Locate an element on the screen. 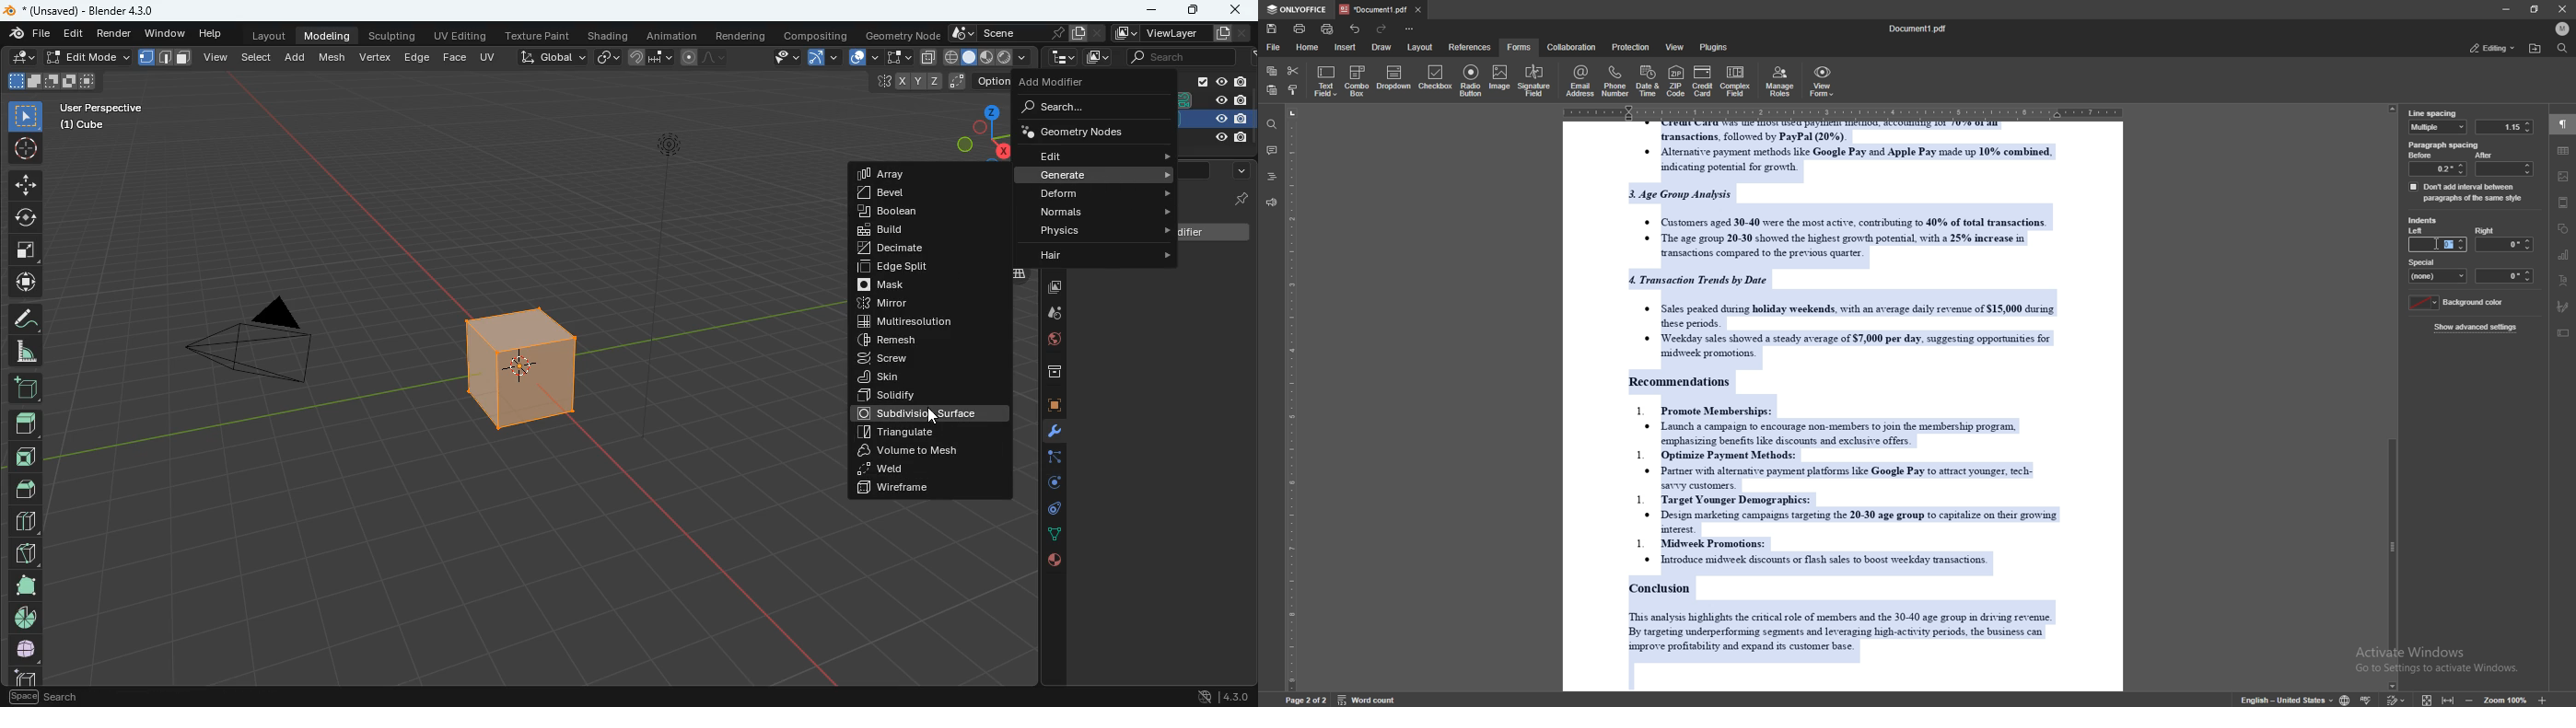  physics is located at coordinates (1088, 231).